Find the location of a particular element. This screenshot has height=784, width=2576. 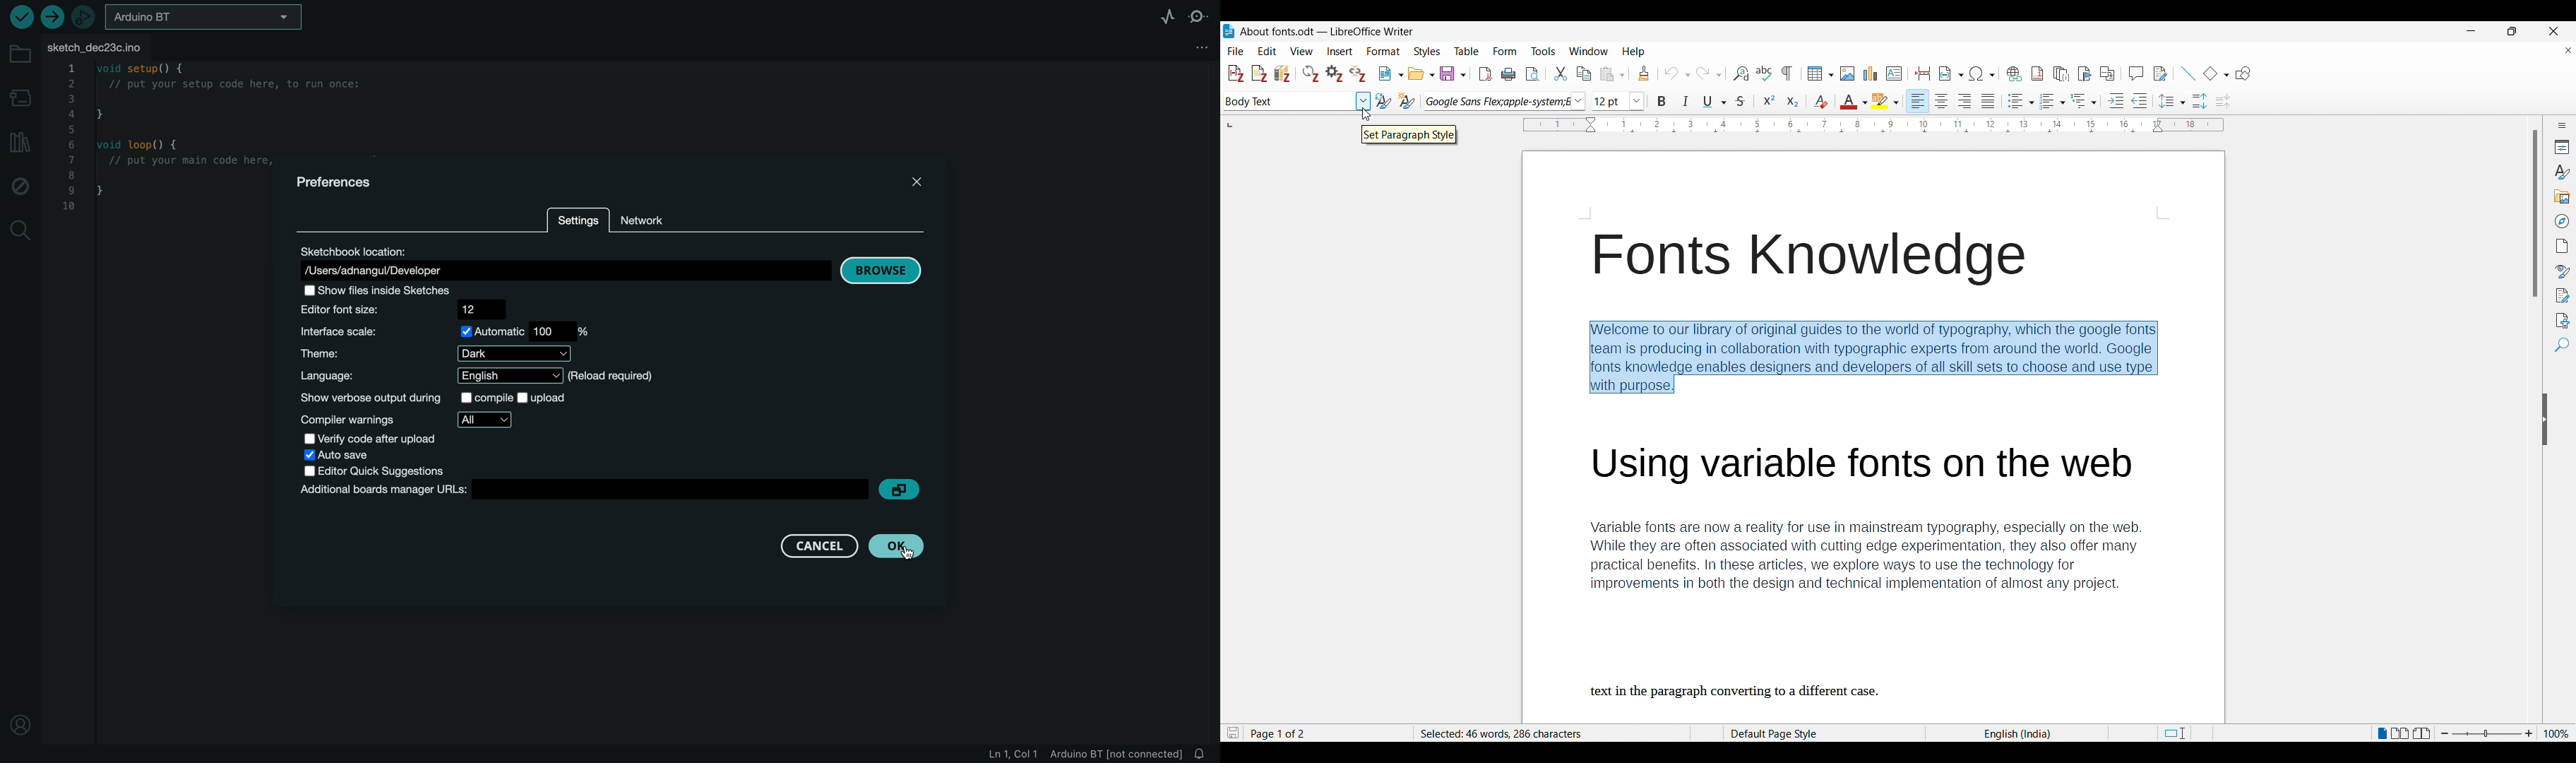

Insert image is located at coordinates (1847, 73).